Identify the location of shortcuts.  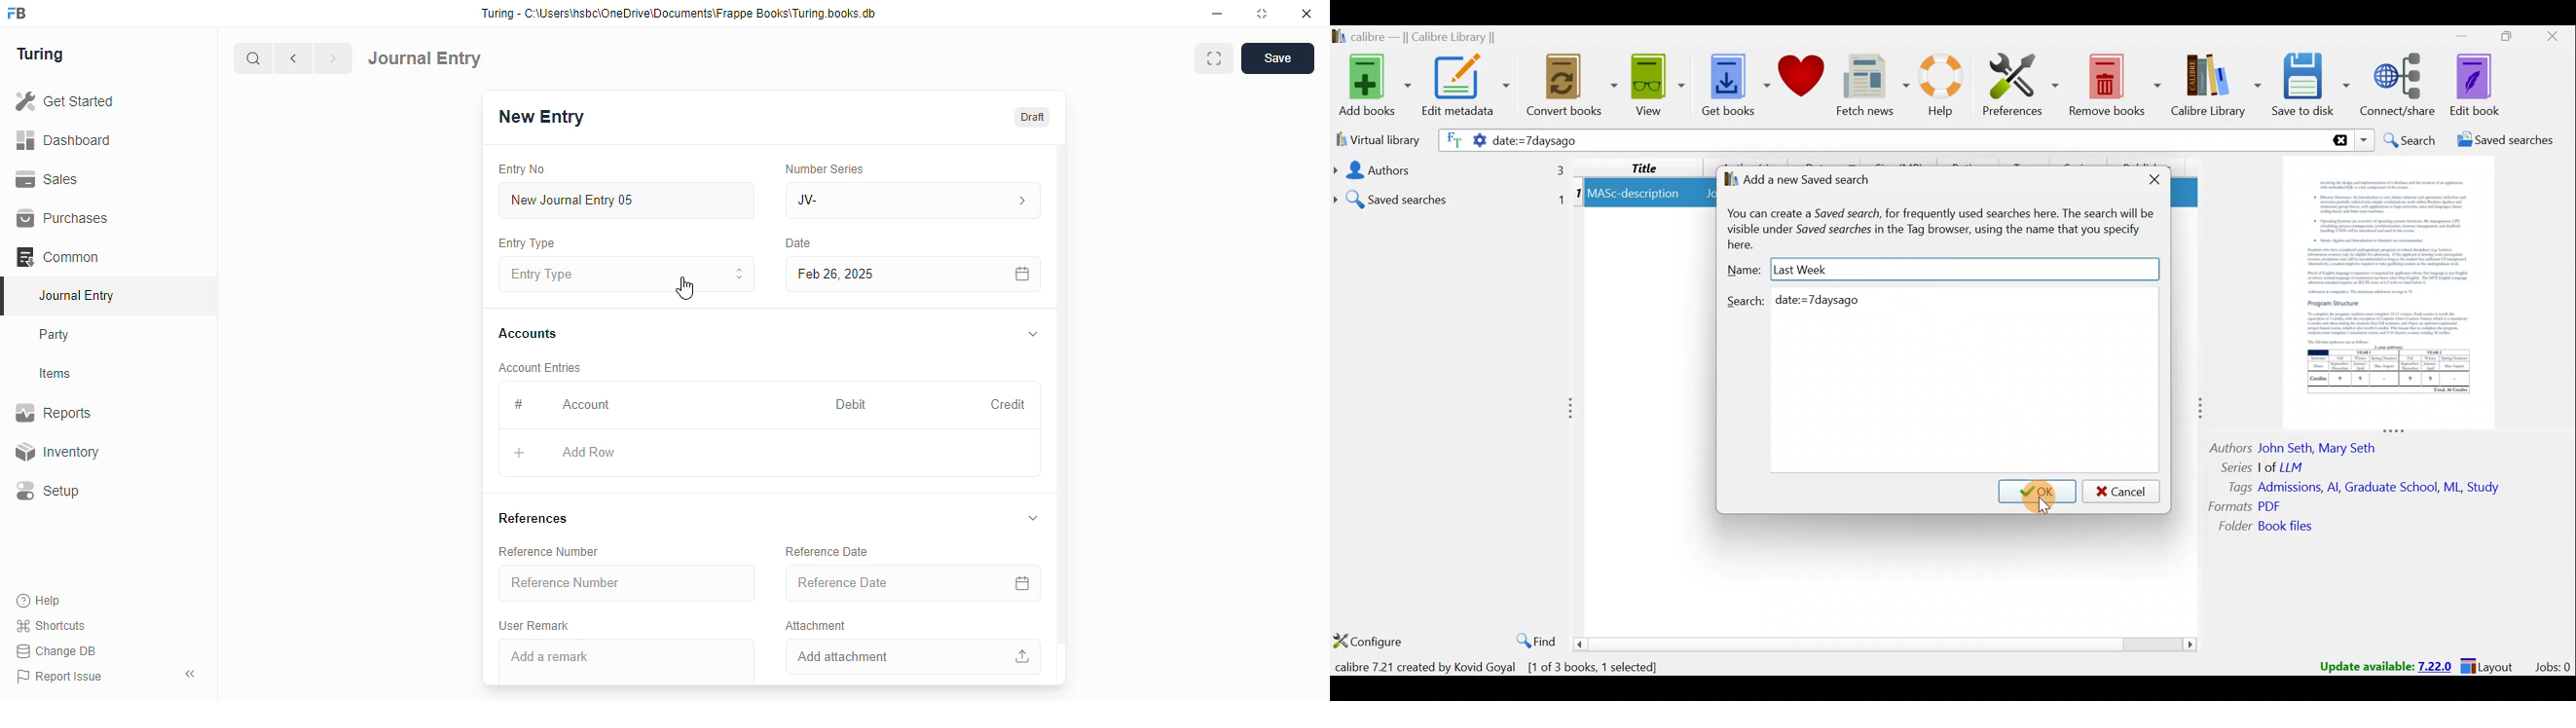
(51, 626).